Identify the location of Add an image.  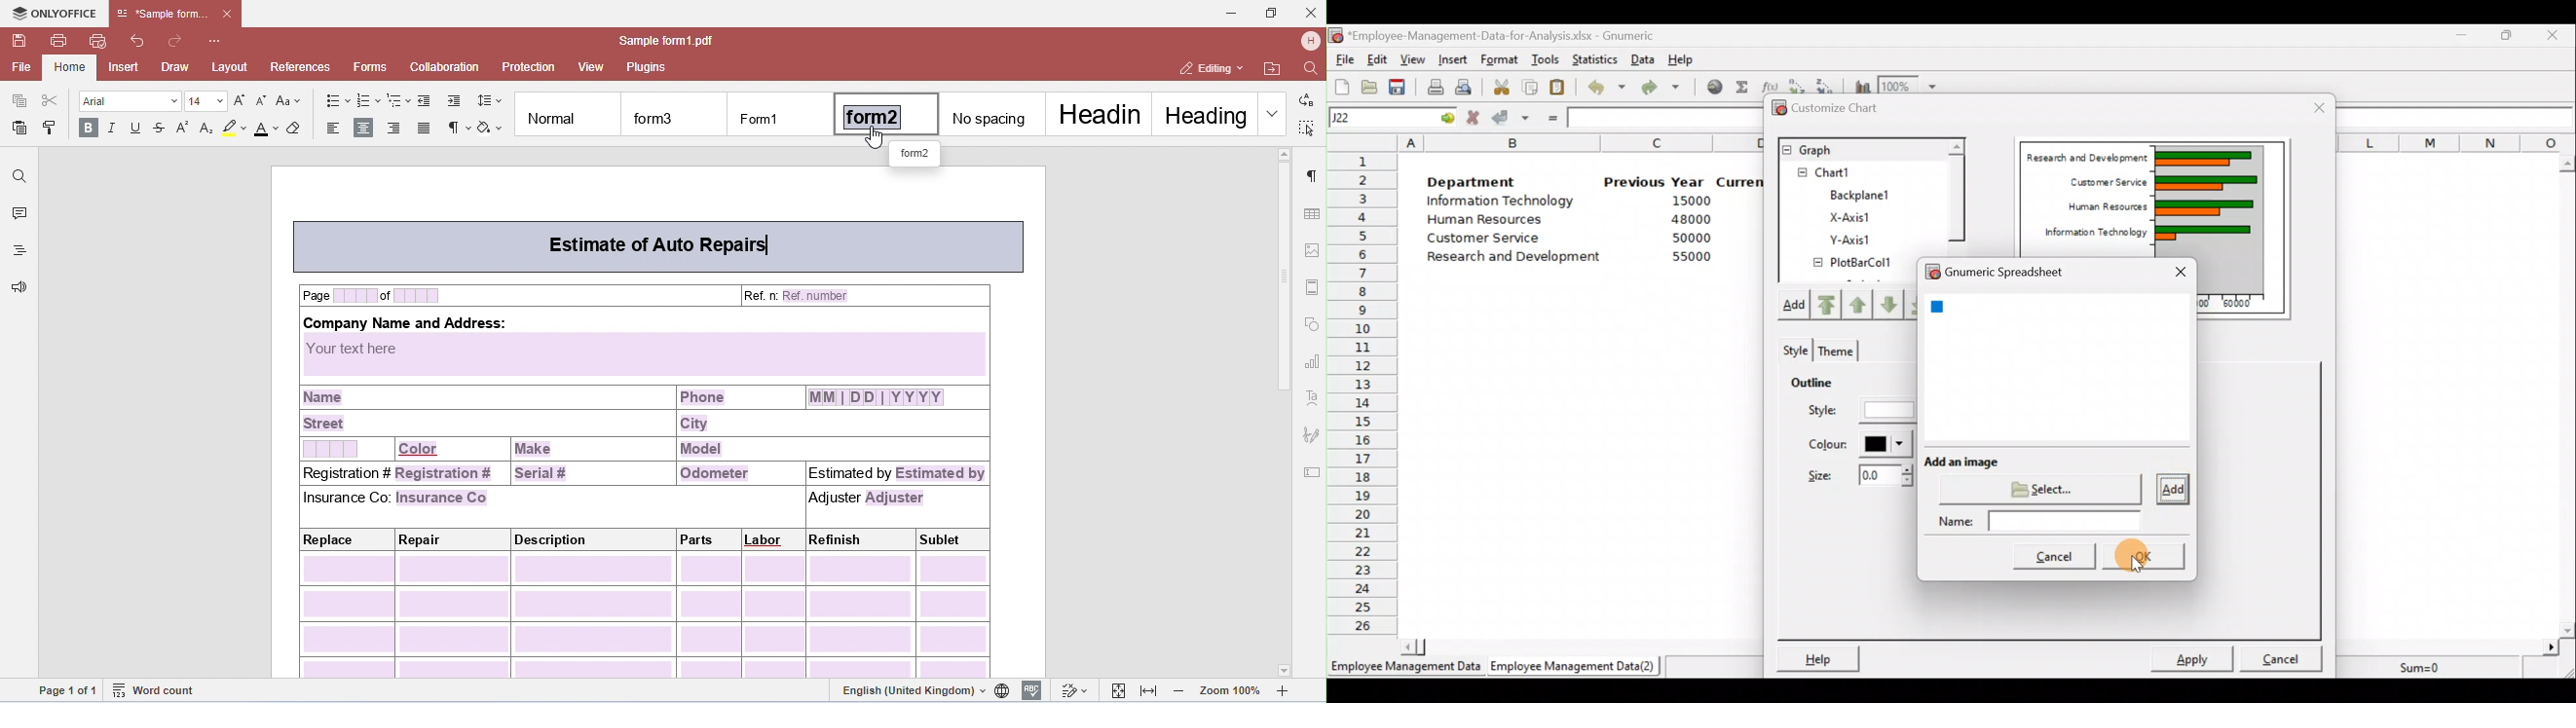
(1963, 458).